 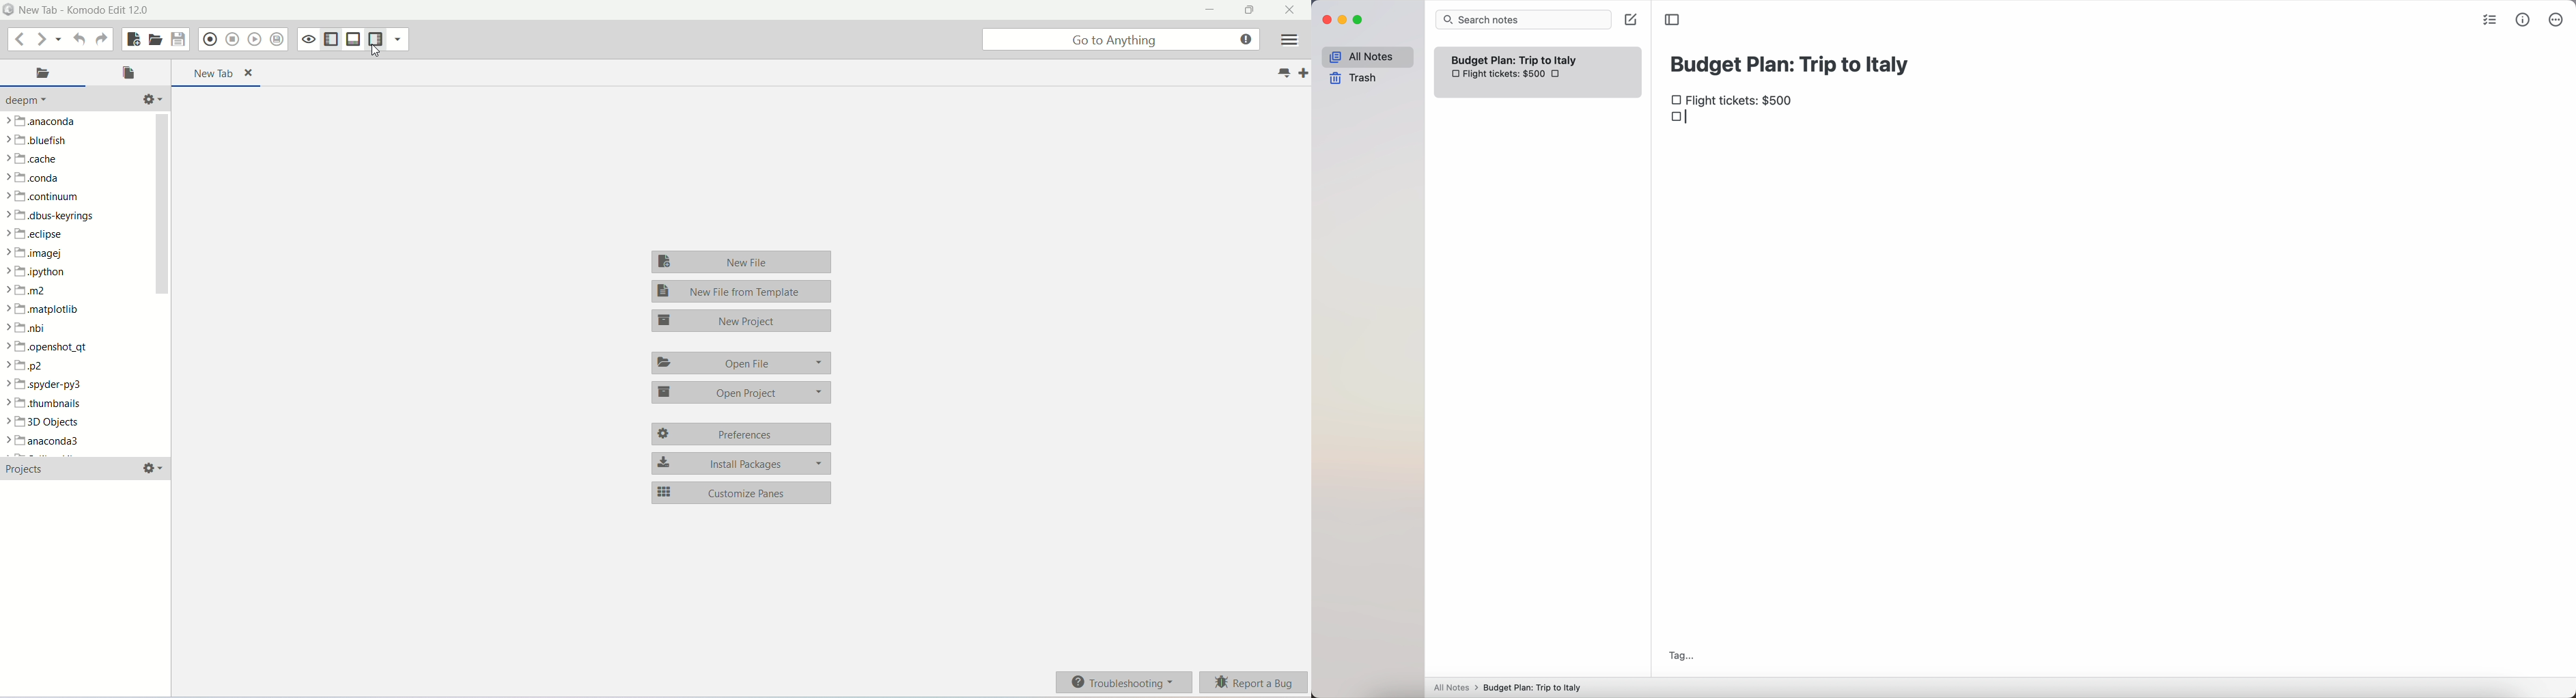 What do you see at coordinates (1683, 118) in the screenshot?
I see `checkbox` at bounding box center [1683, 118].